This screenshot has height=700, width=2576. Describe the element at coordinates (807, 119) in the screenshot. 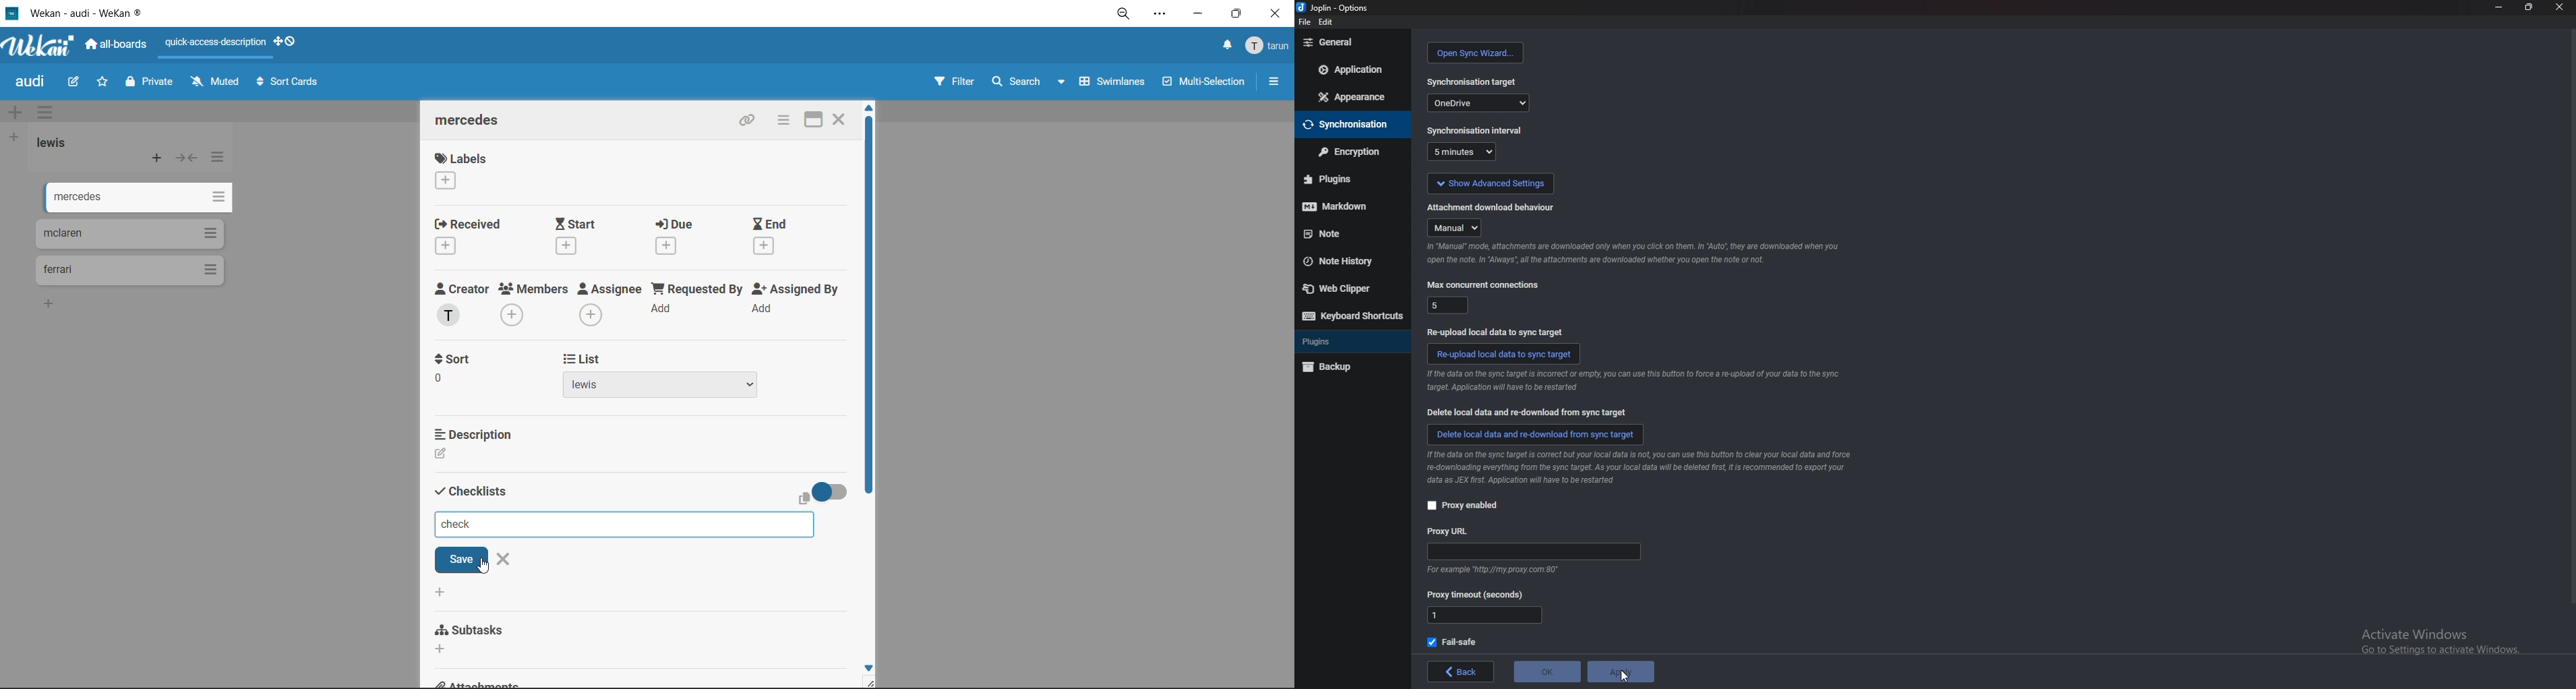

I see `maximize` at that location.